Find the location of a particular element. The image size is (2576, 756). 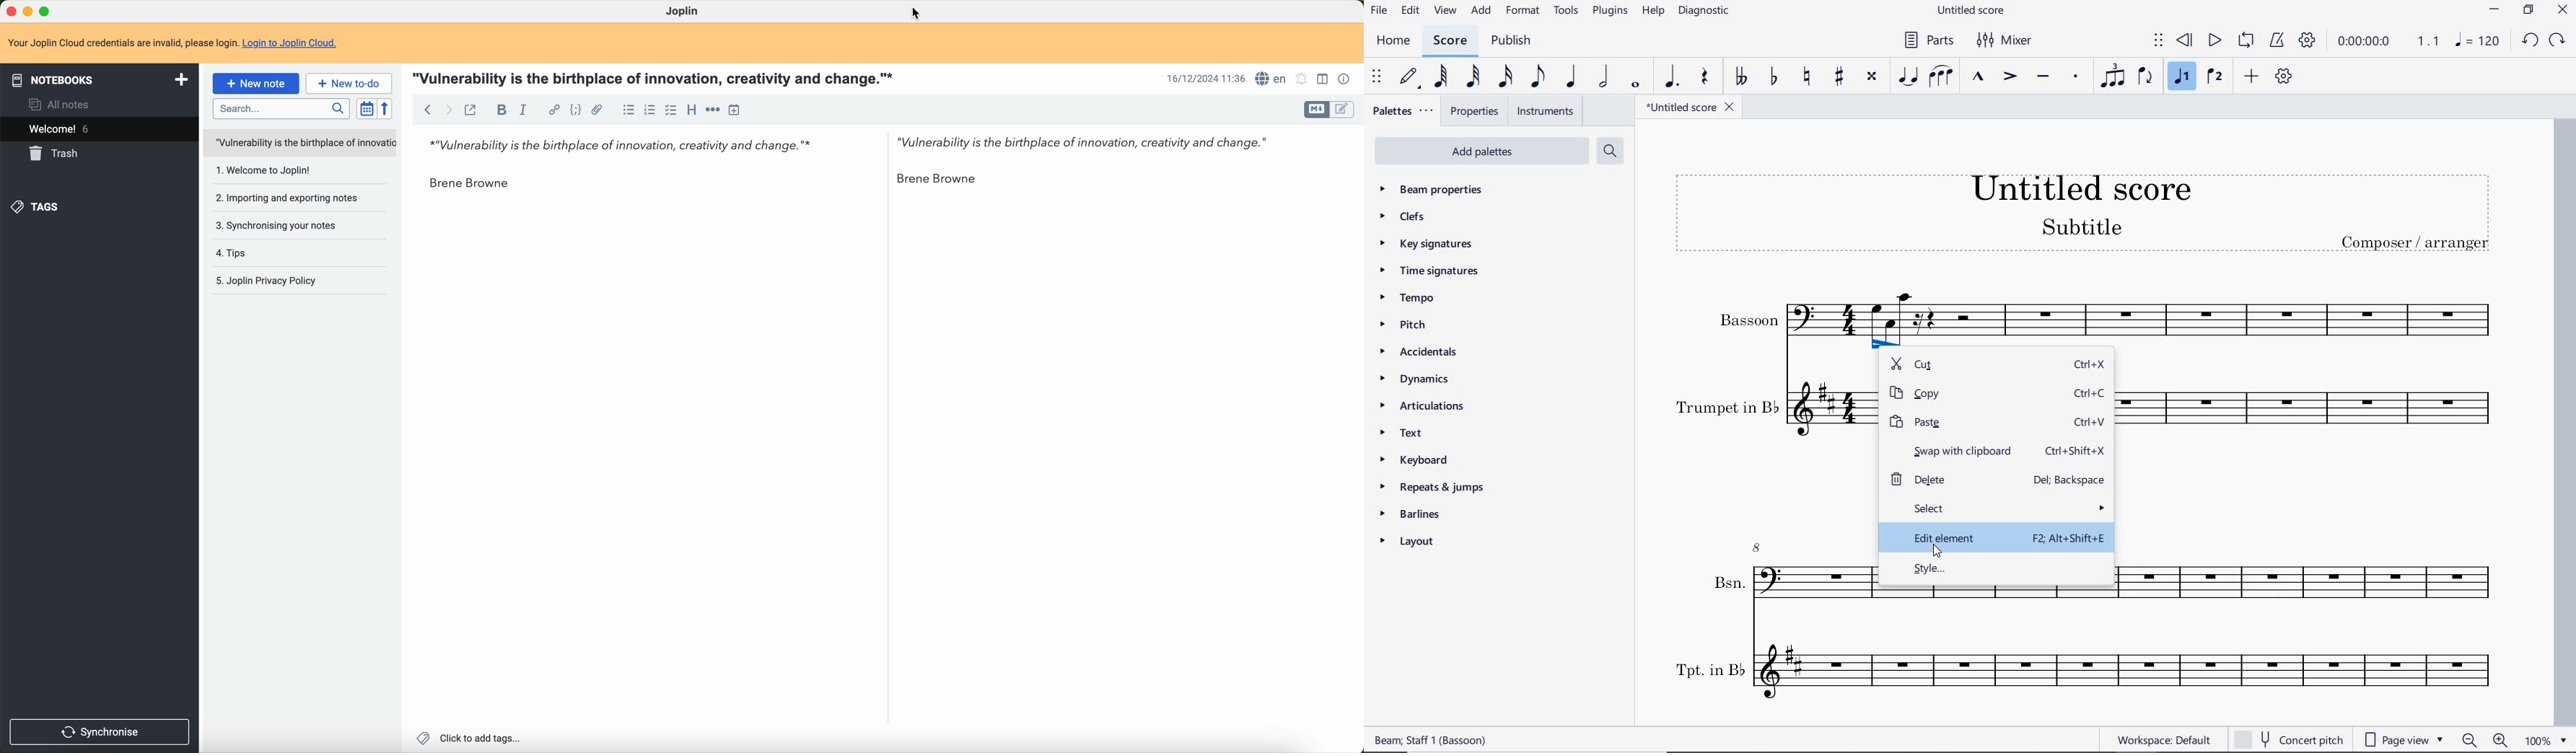

new to-do is located at coordinates (348, 84).